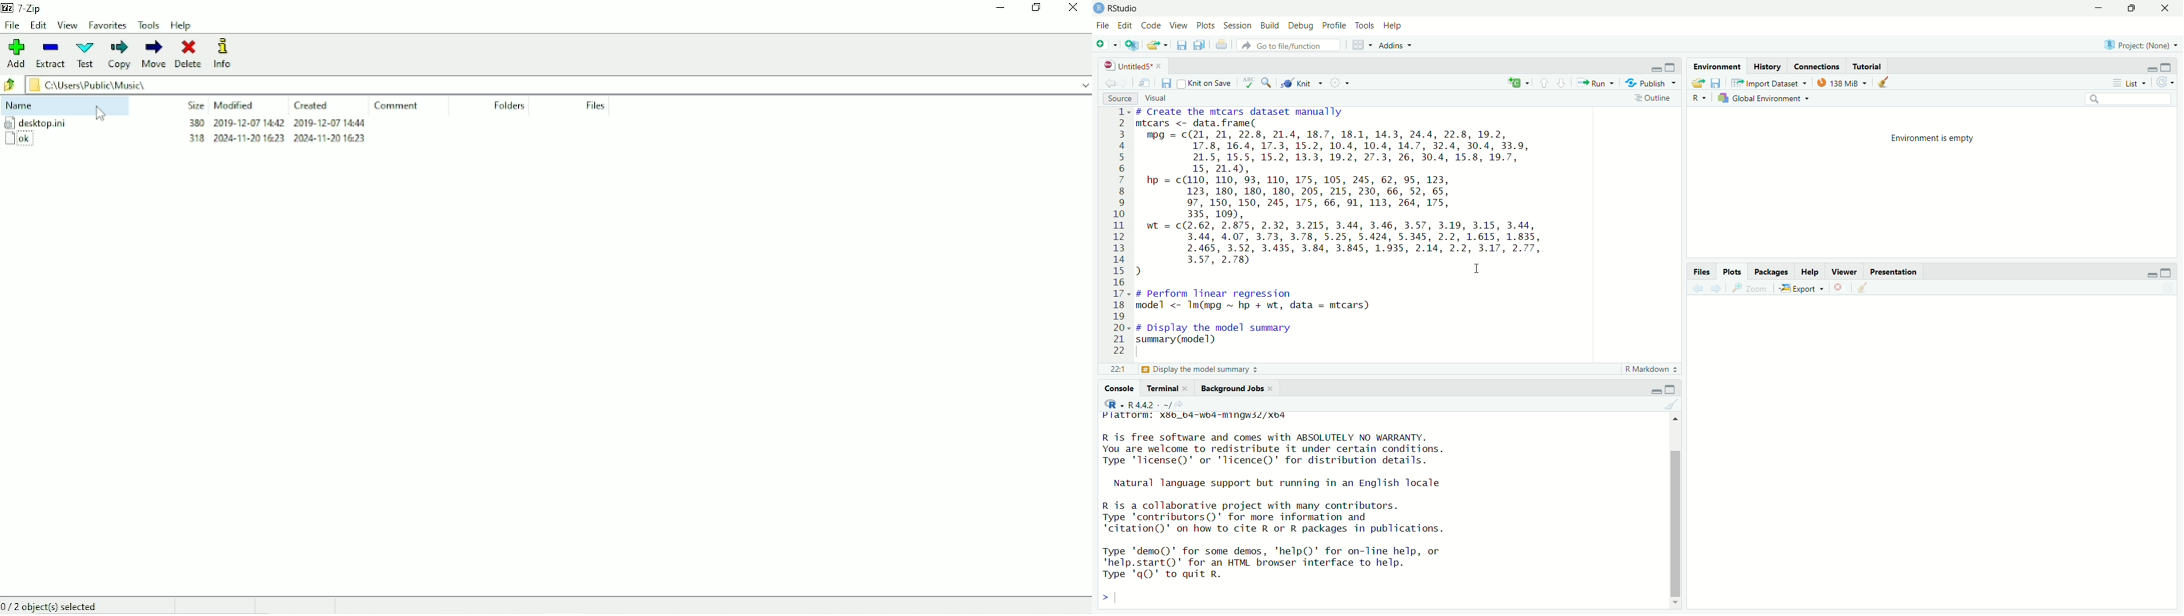 The height and width of the screenshot is (616, 2184). What do you see at coordinates (1128, 66) in the screenshot?
I see `Untitled5` at bounding box center [1128, 66].